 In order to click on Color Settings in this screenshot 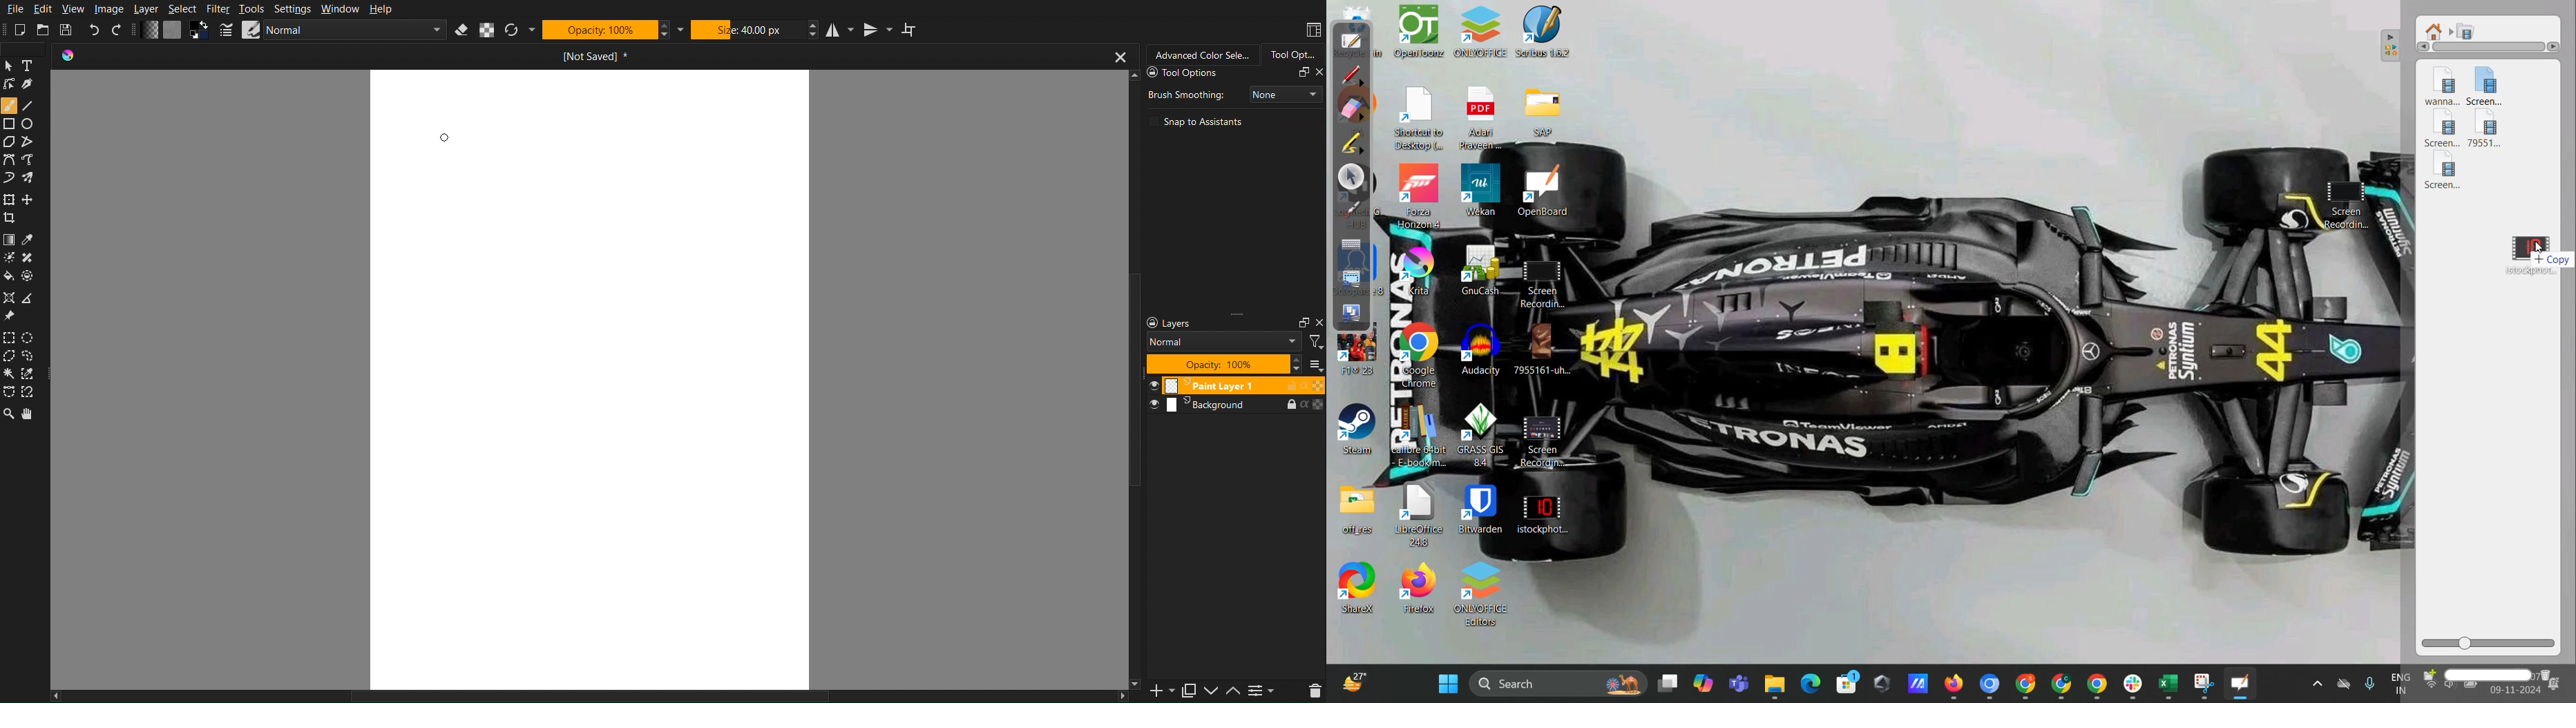, I will do `click(175, 30)`.